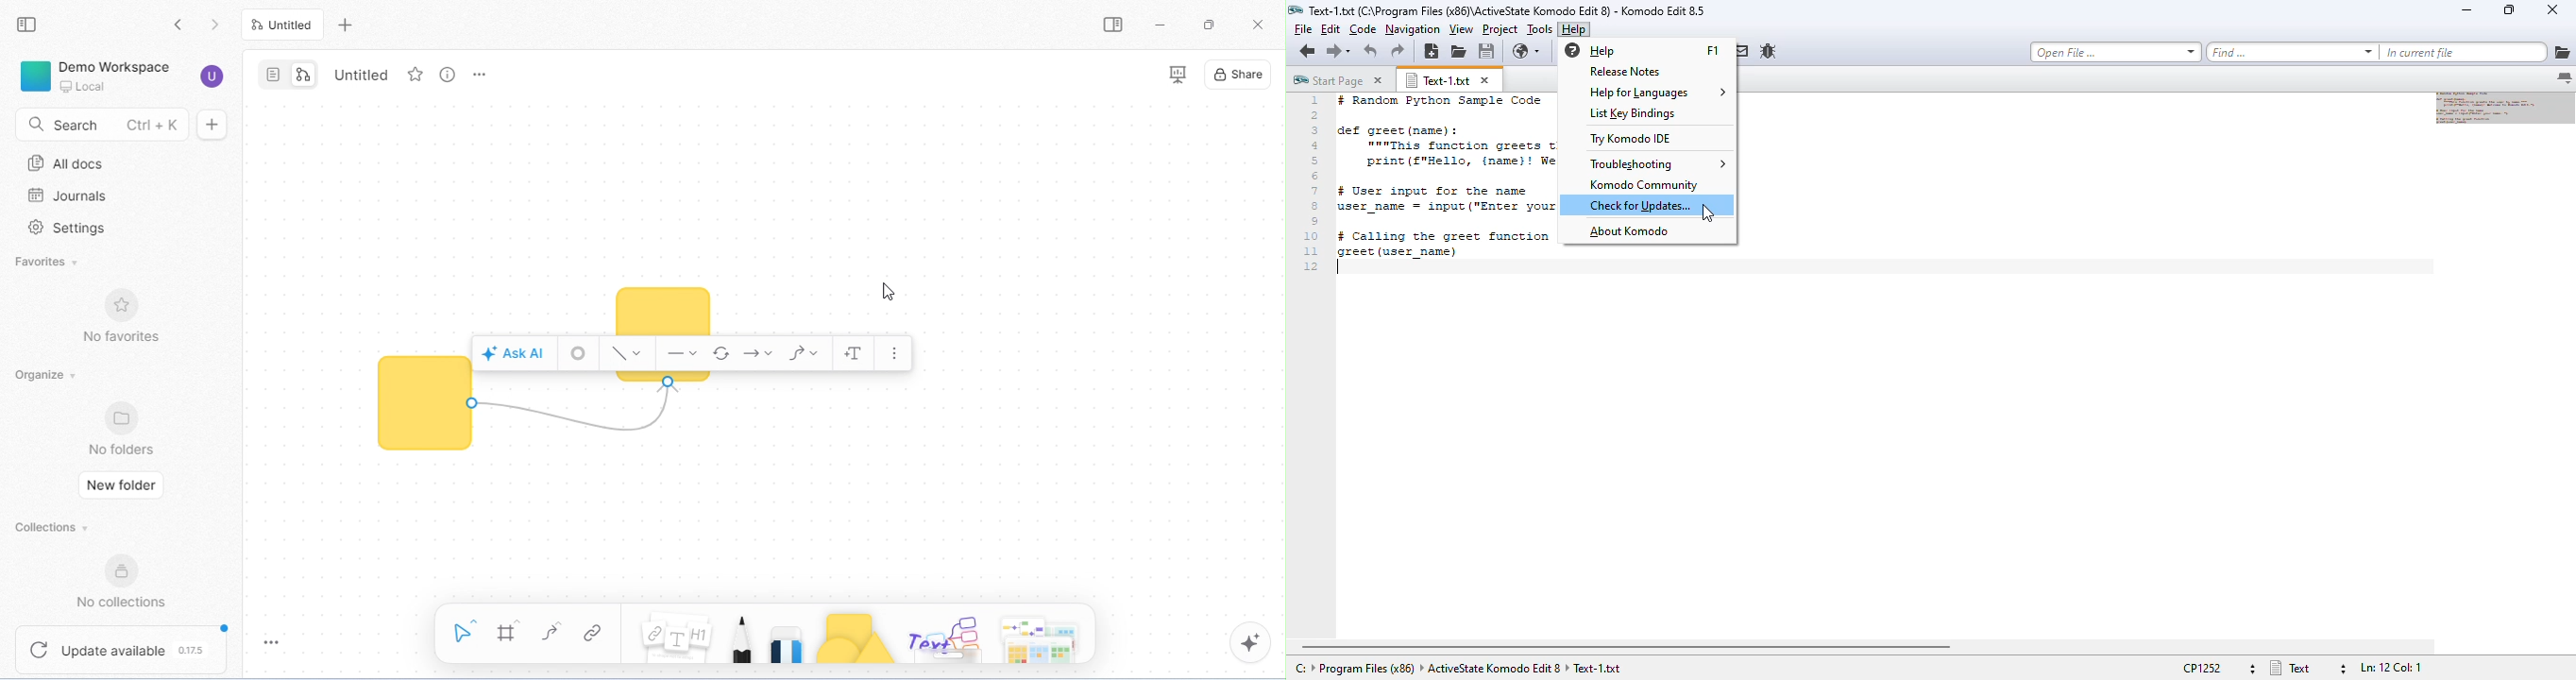  What do you see at coordinates (348, 24) in the screenshot?
I see `new tab` at bounding box center [348, 24].